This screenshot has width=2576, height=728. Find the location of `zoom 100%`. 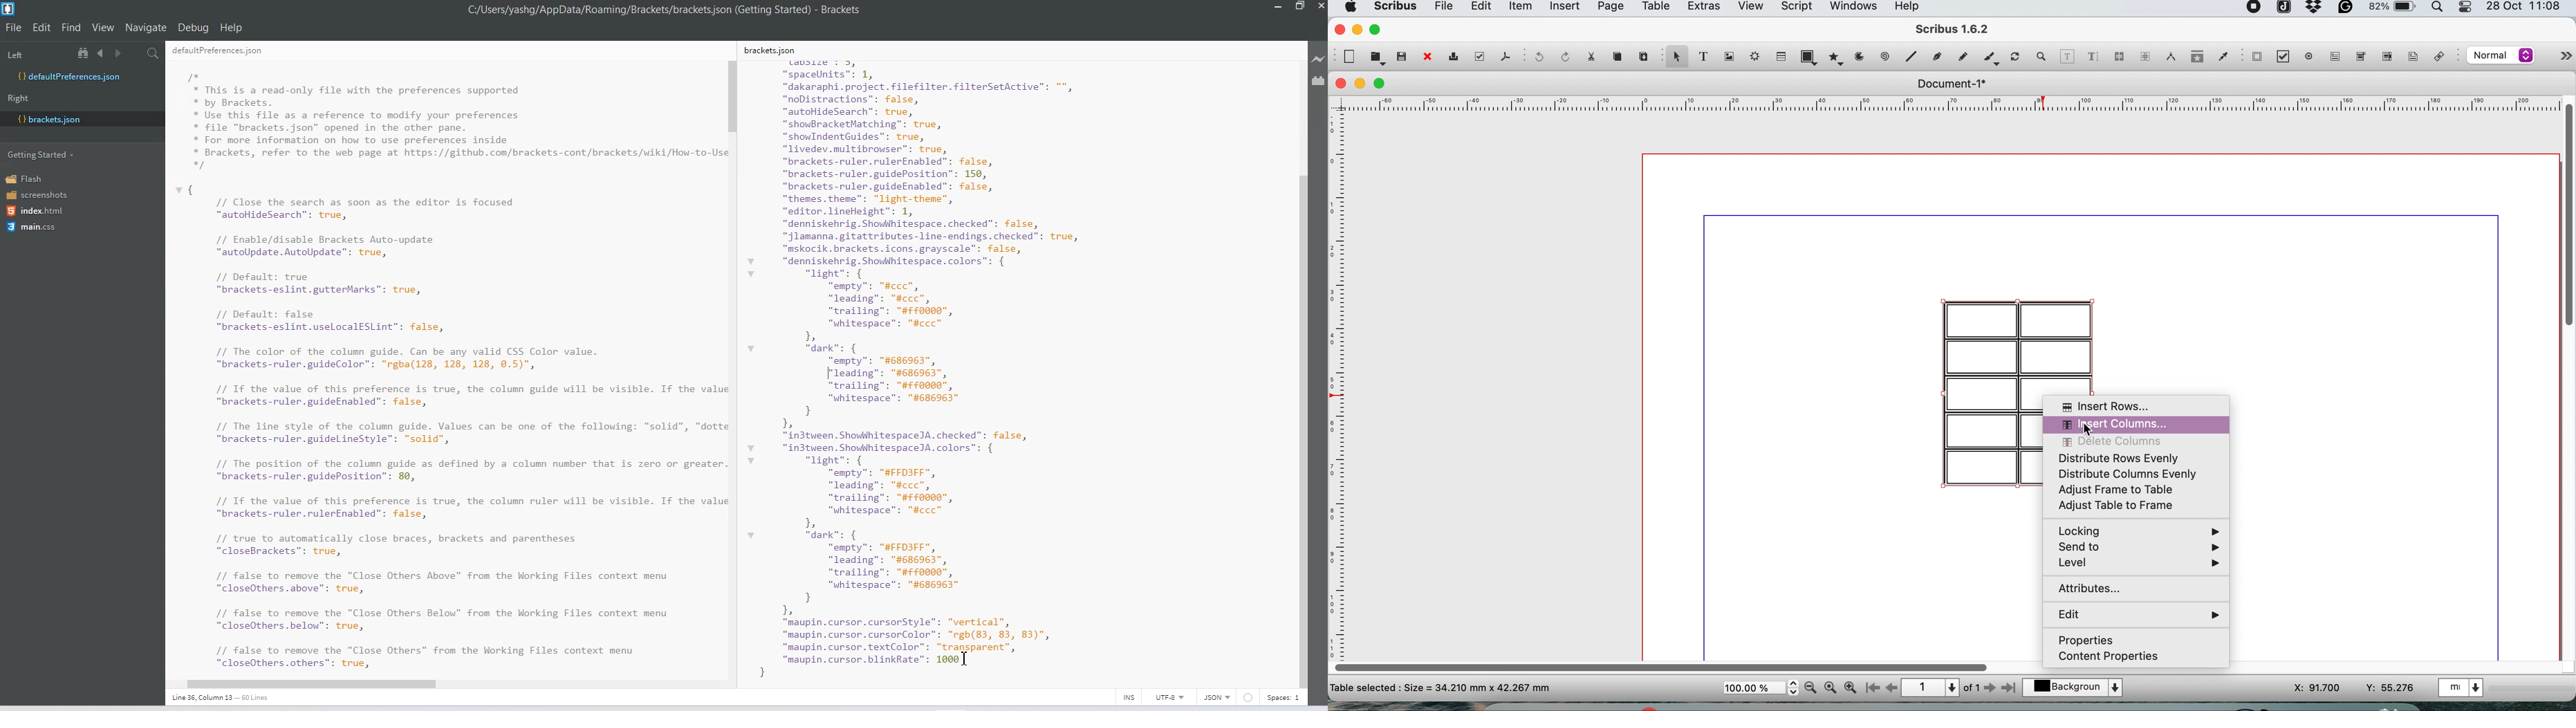

zoom 100% is located at coordinates (1832, 687).